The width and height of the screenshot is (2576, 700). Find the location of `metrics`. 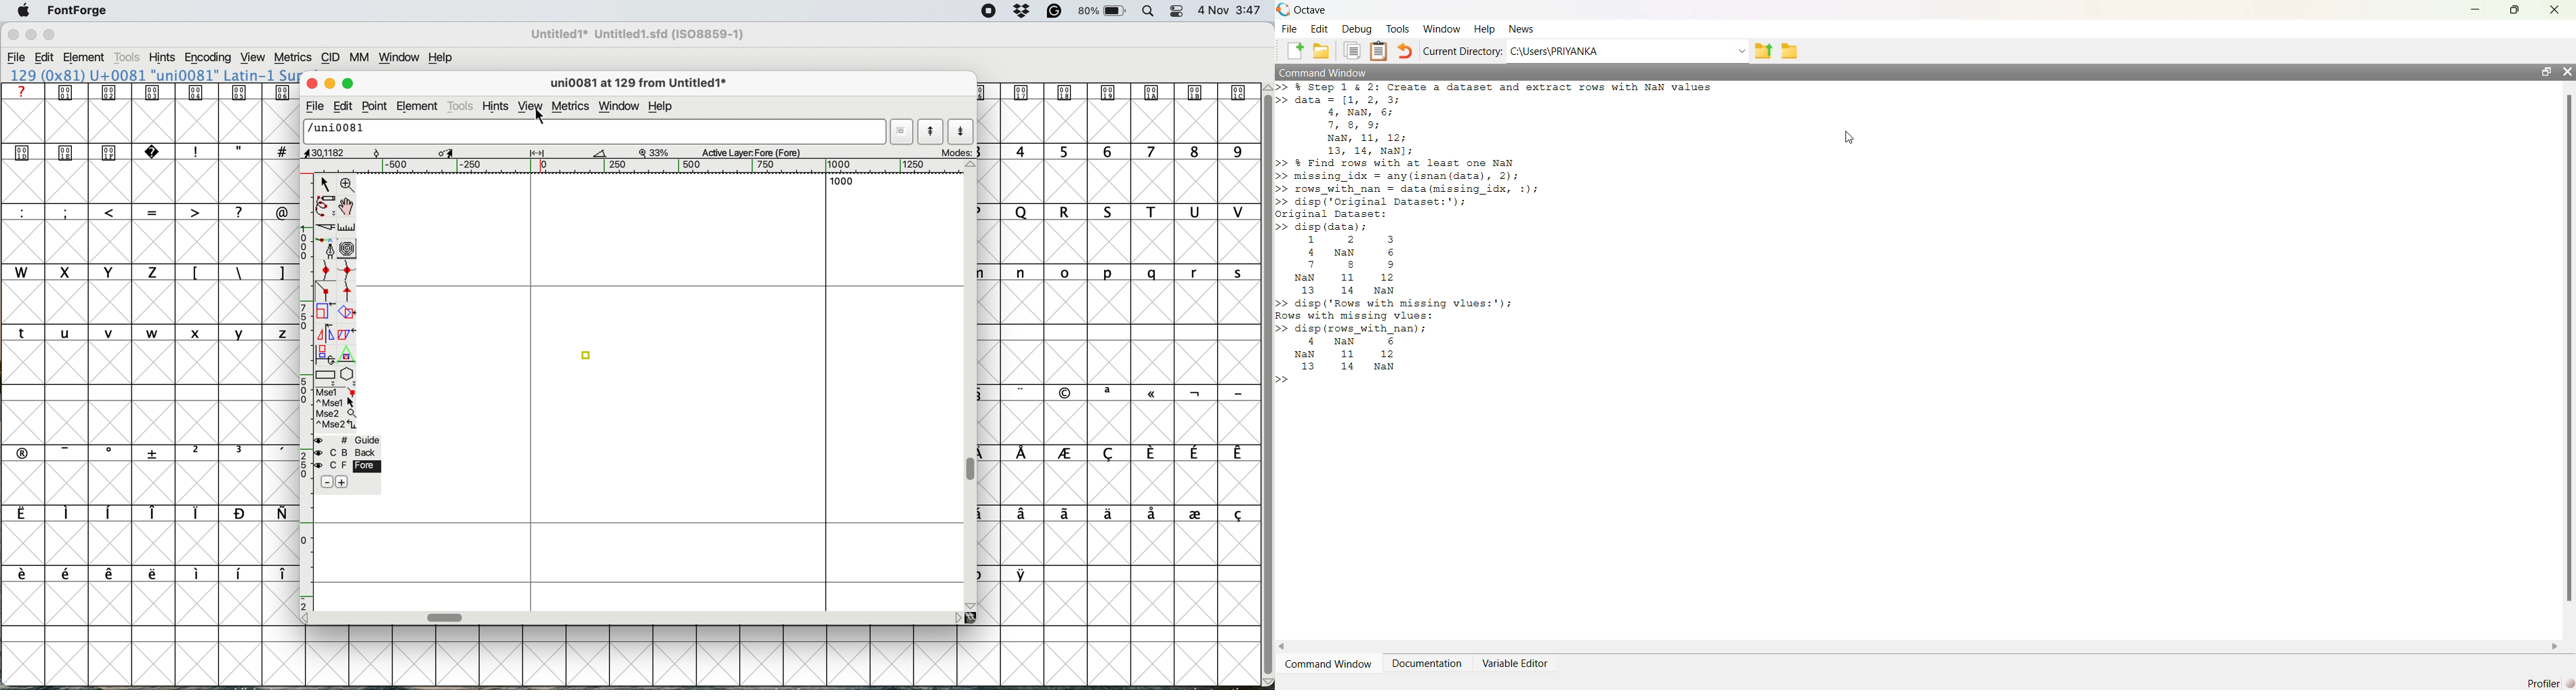

metrics is located at coordinates (572, 106).